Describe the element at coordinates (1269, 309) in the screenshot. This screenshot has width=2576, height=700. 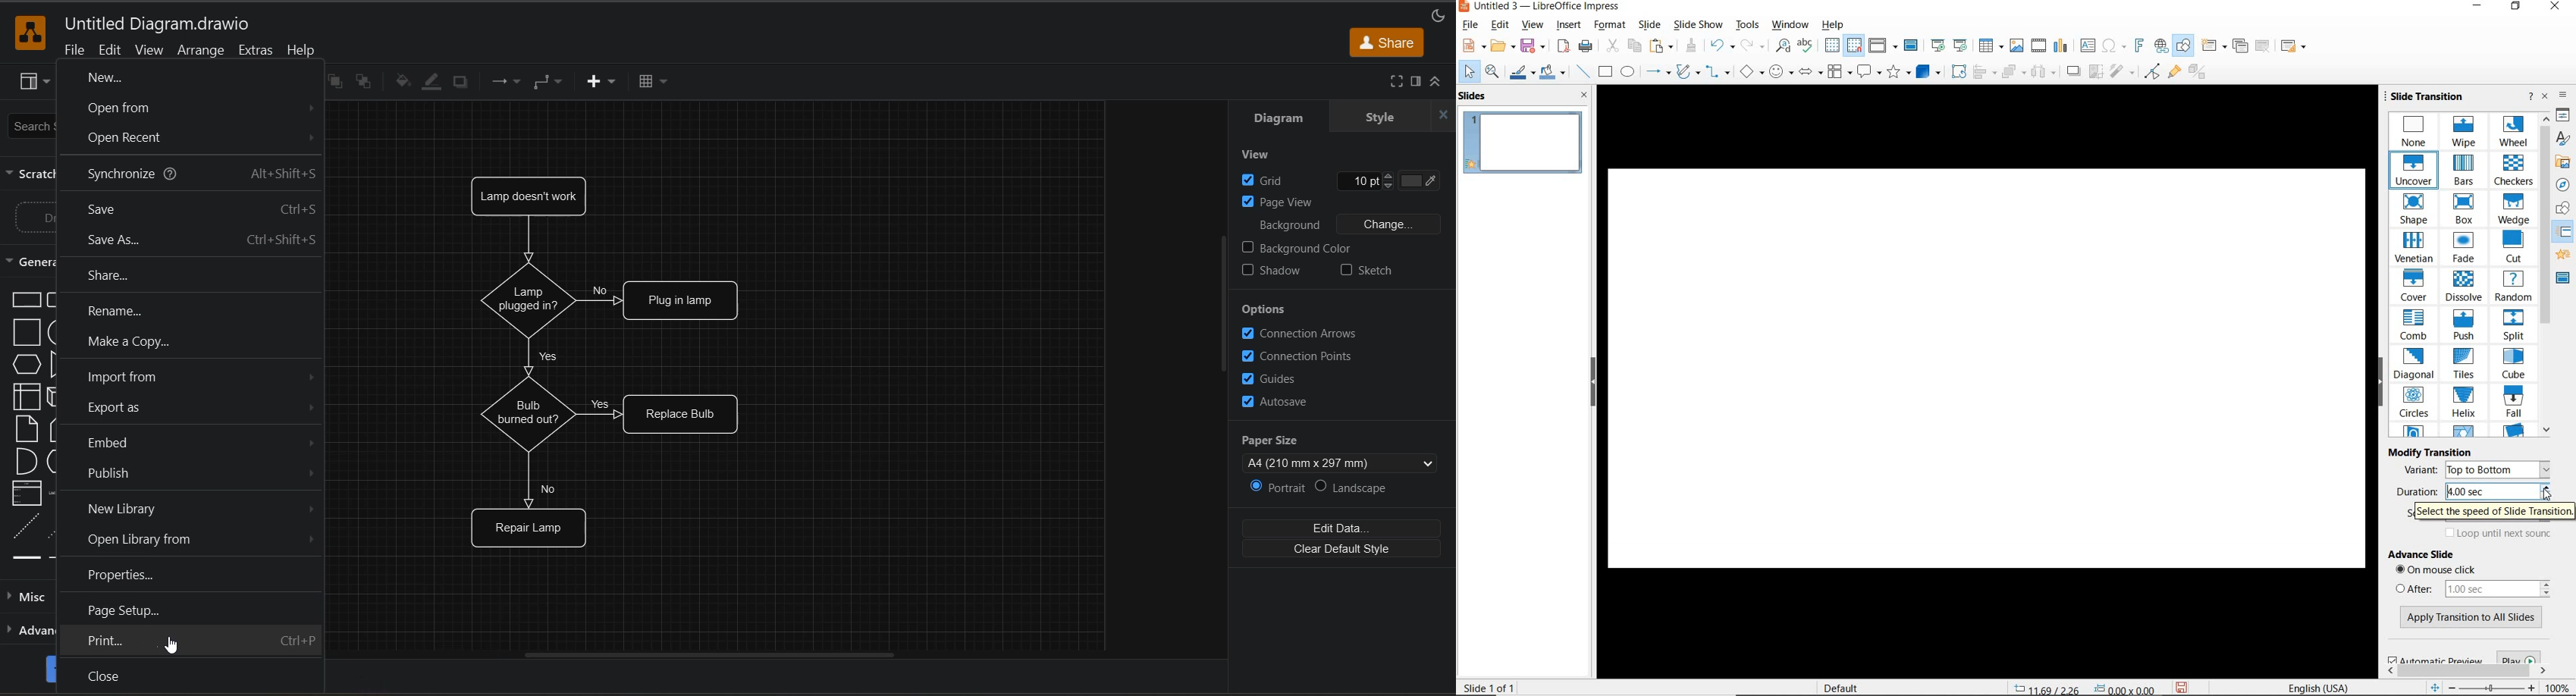
I see `options` at that location.